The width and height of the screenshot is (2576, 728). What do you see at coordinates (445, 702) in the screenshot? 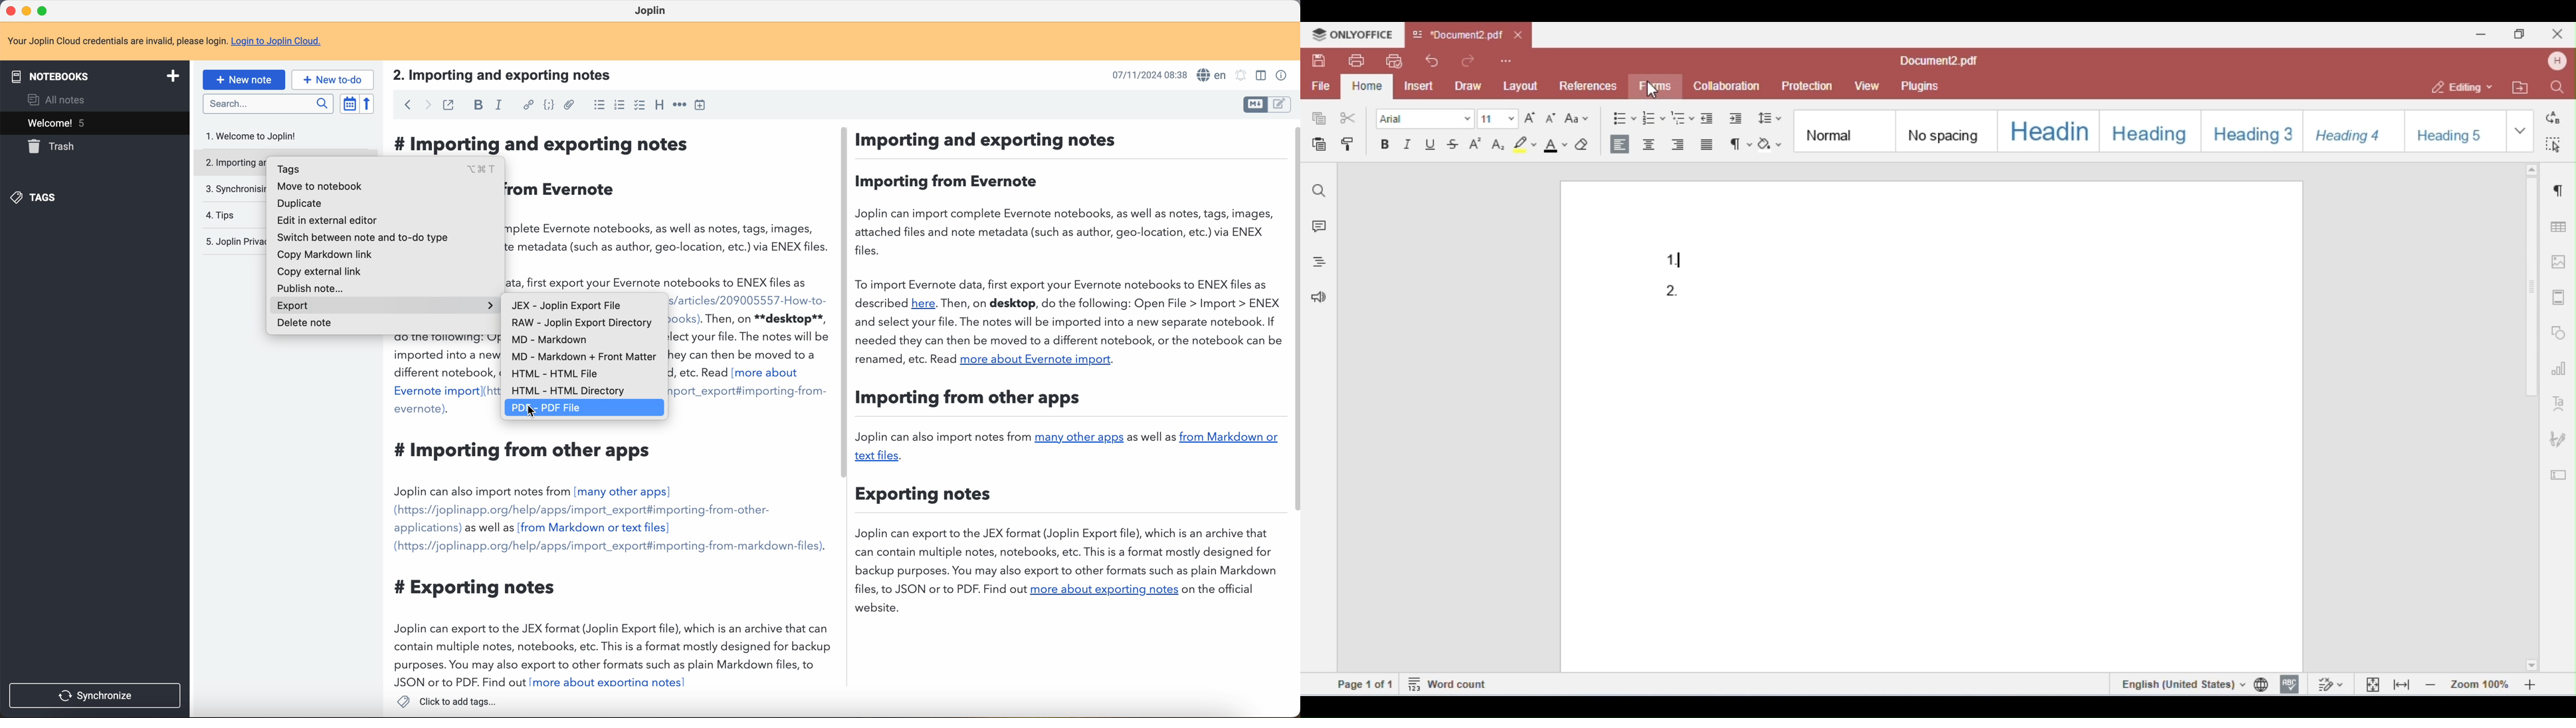
I see `click to add tags` at bounding box center [445, 702].